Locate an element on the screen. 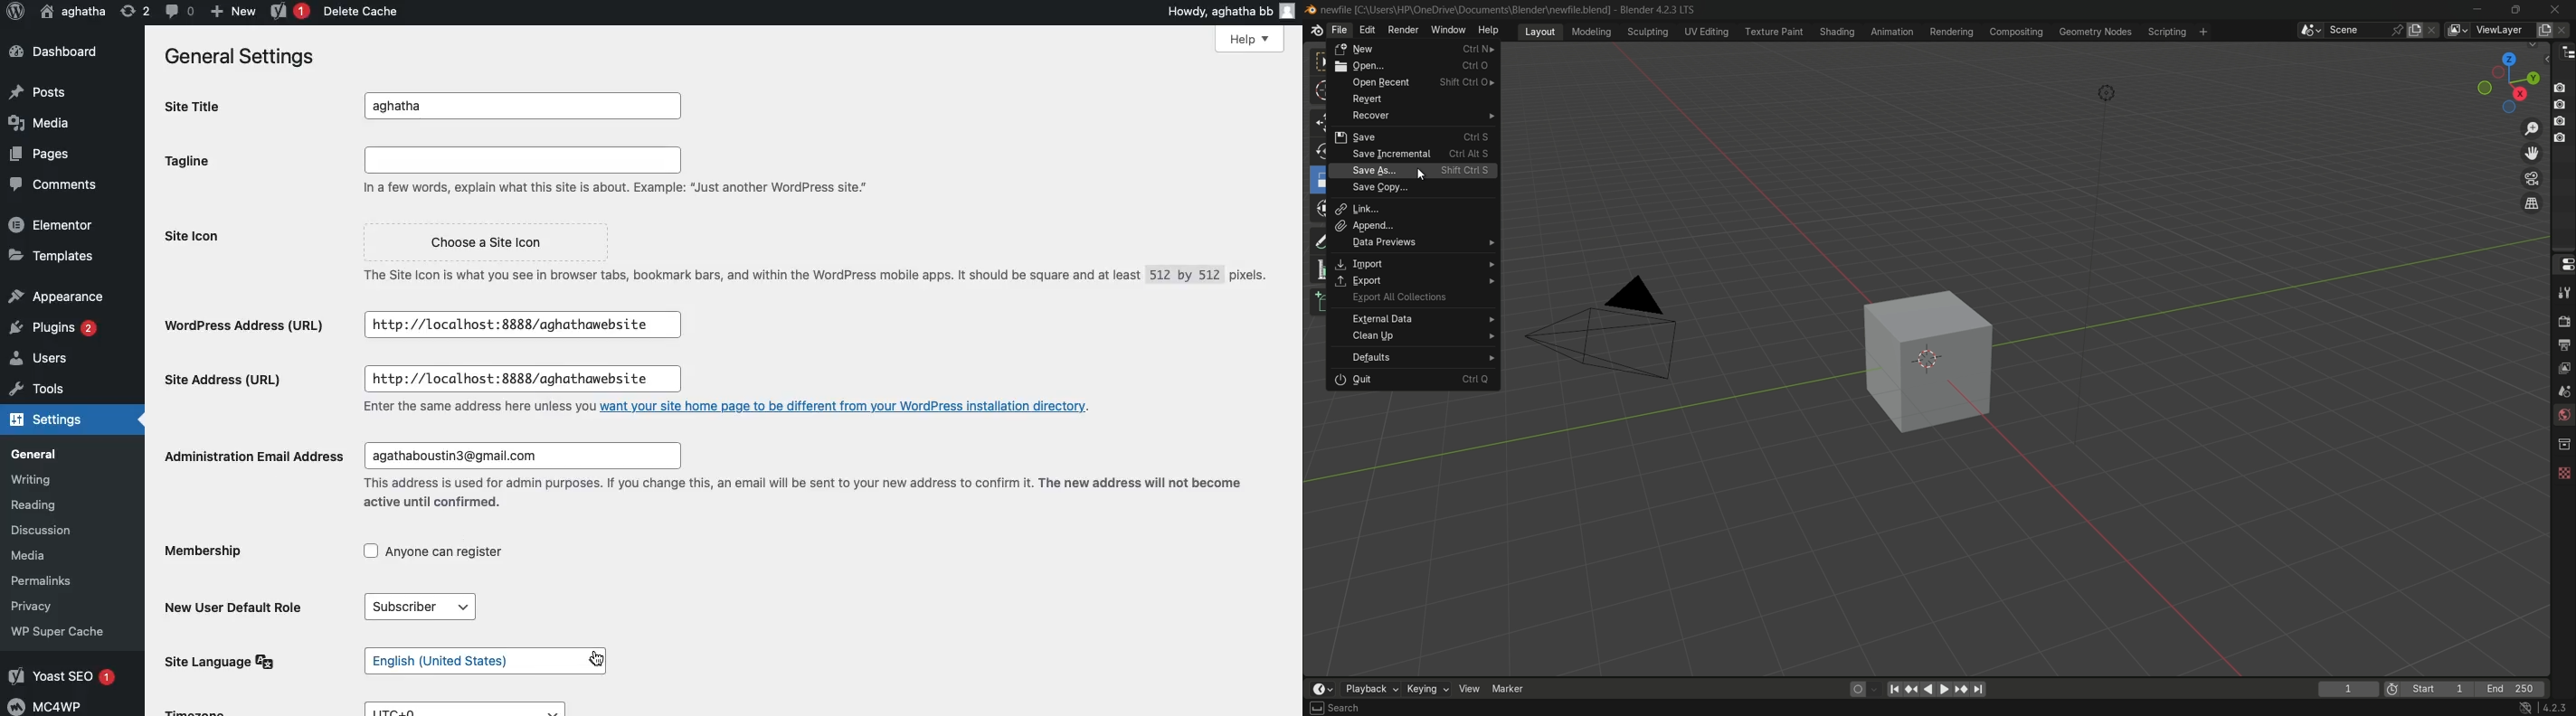 This screenshot has height=728, width=2576. link is located at coordinates (1411, 208).